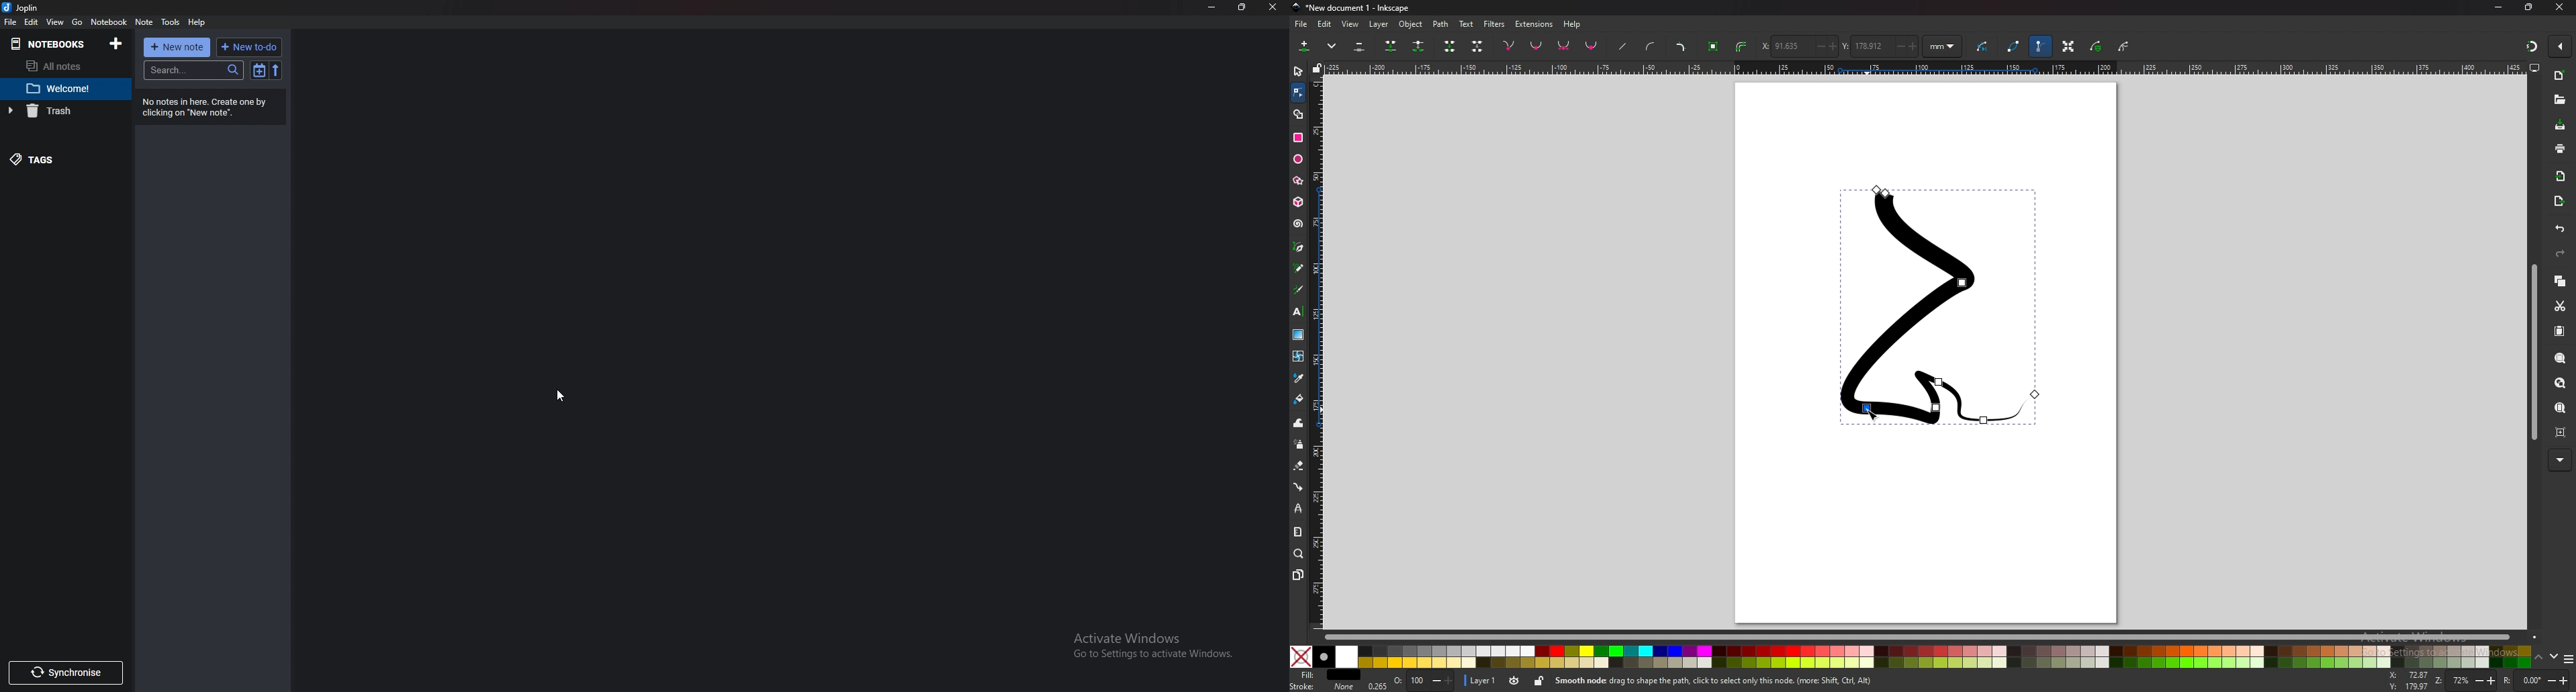 The image size is (2576, 700). I want to click on enable snapper, so click(2560, 47).